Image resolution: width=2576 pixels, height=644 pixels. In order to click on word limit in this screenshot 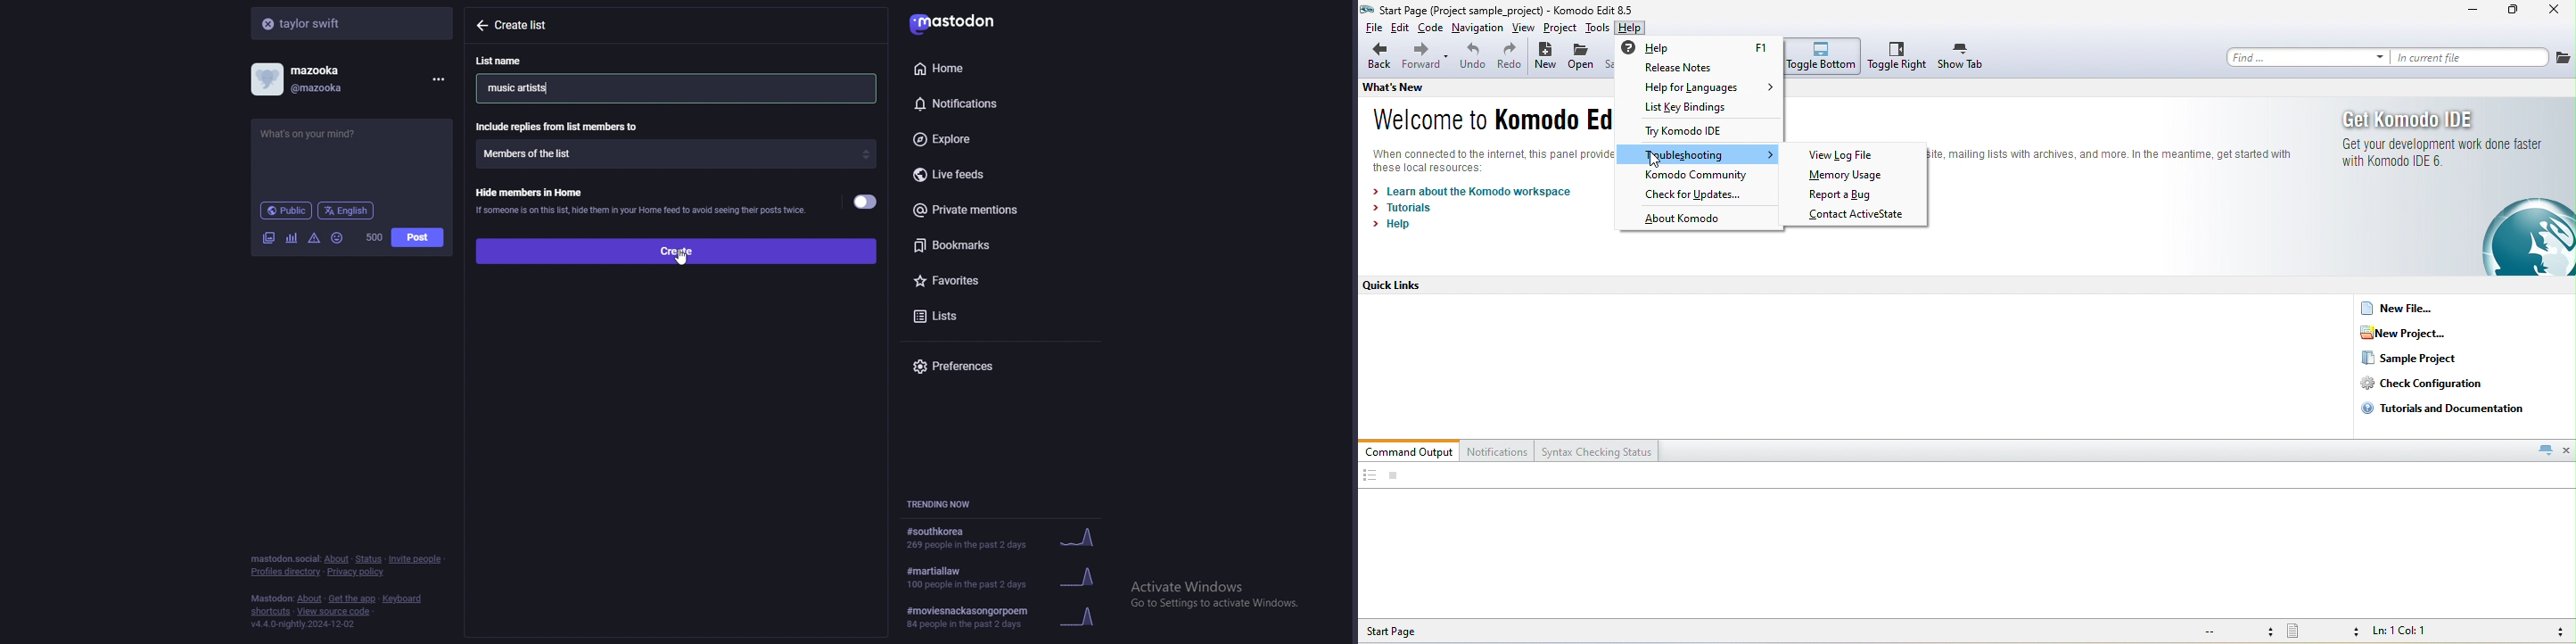, I will do `click(373, 237)`.